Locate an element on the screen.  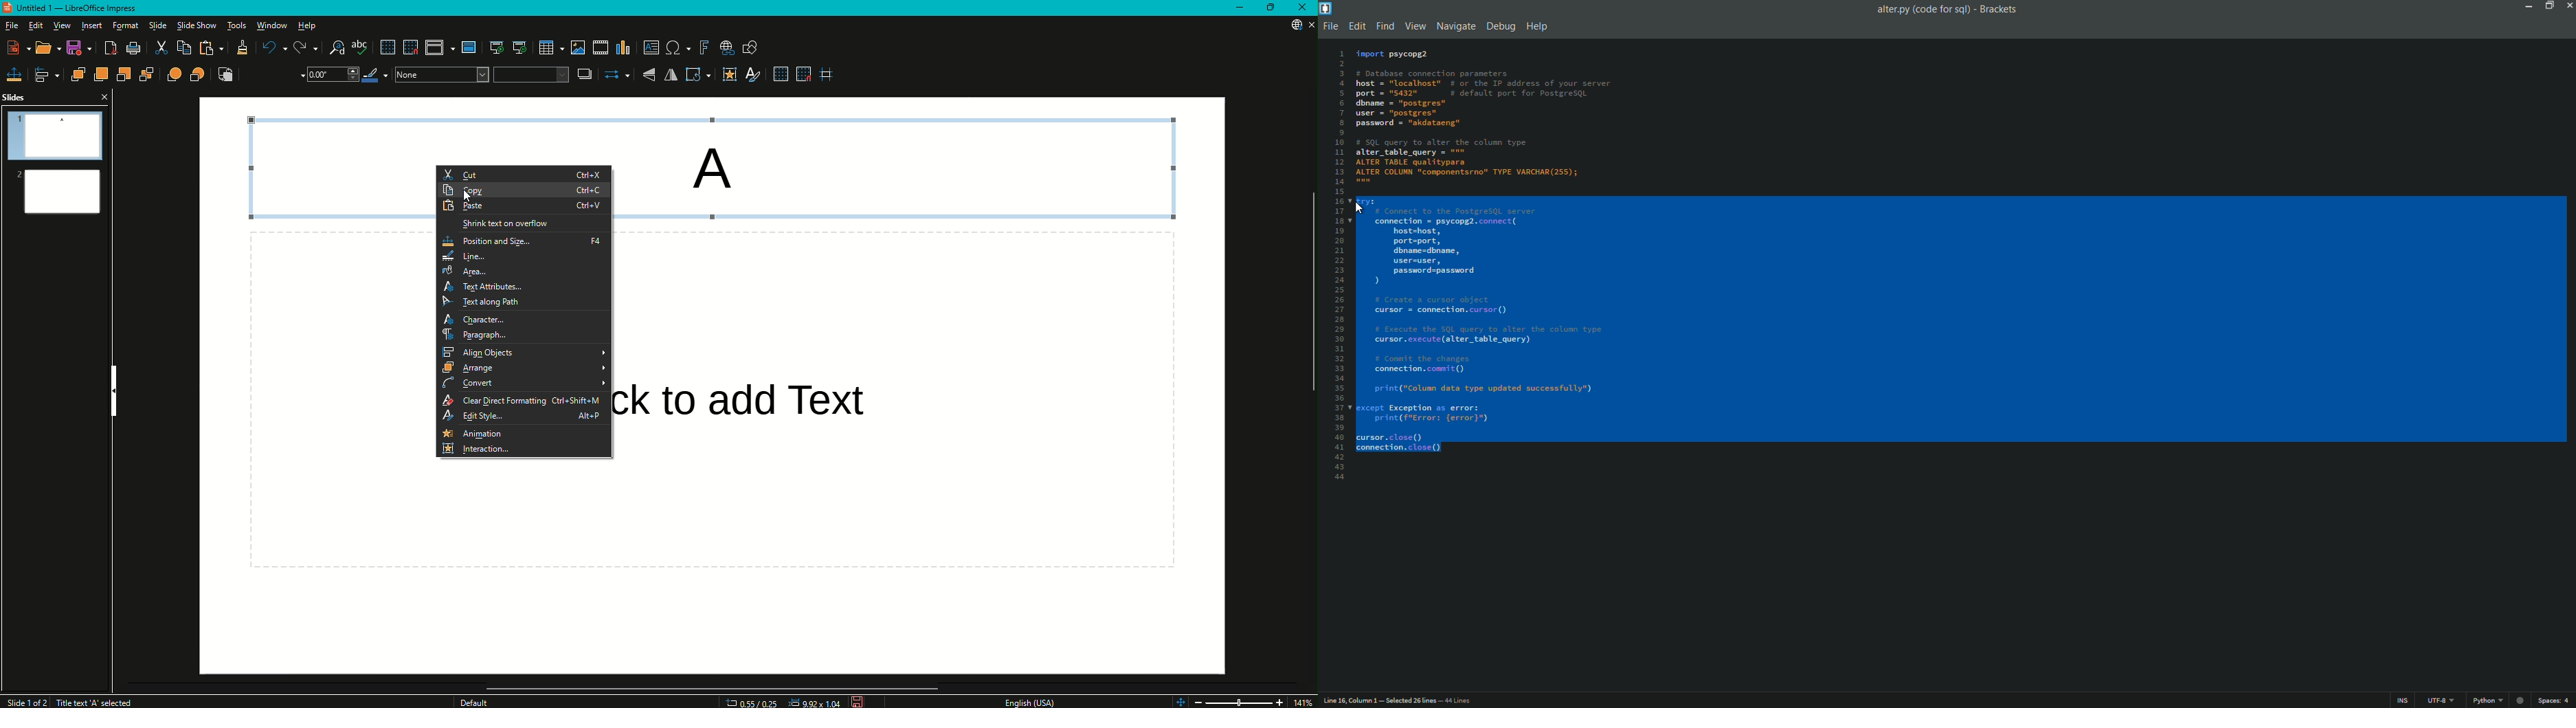
Export Directly as PDF is located at coordinates (110, 48).